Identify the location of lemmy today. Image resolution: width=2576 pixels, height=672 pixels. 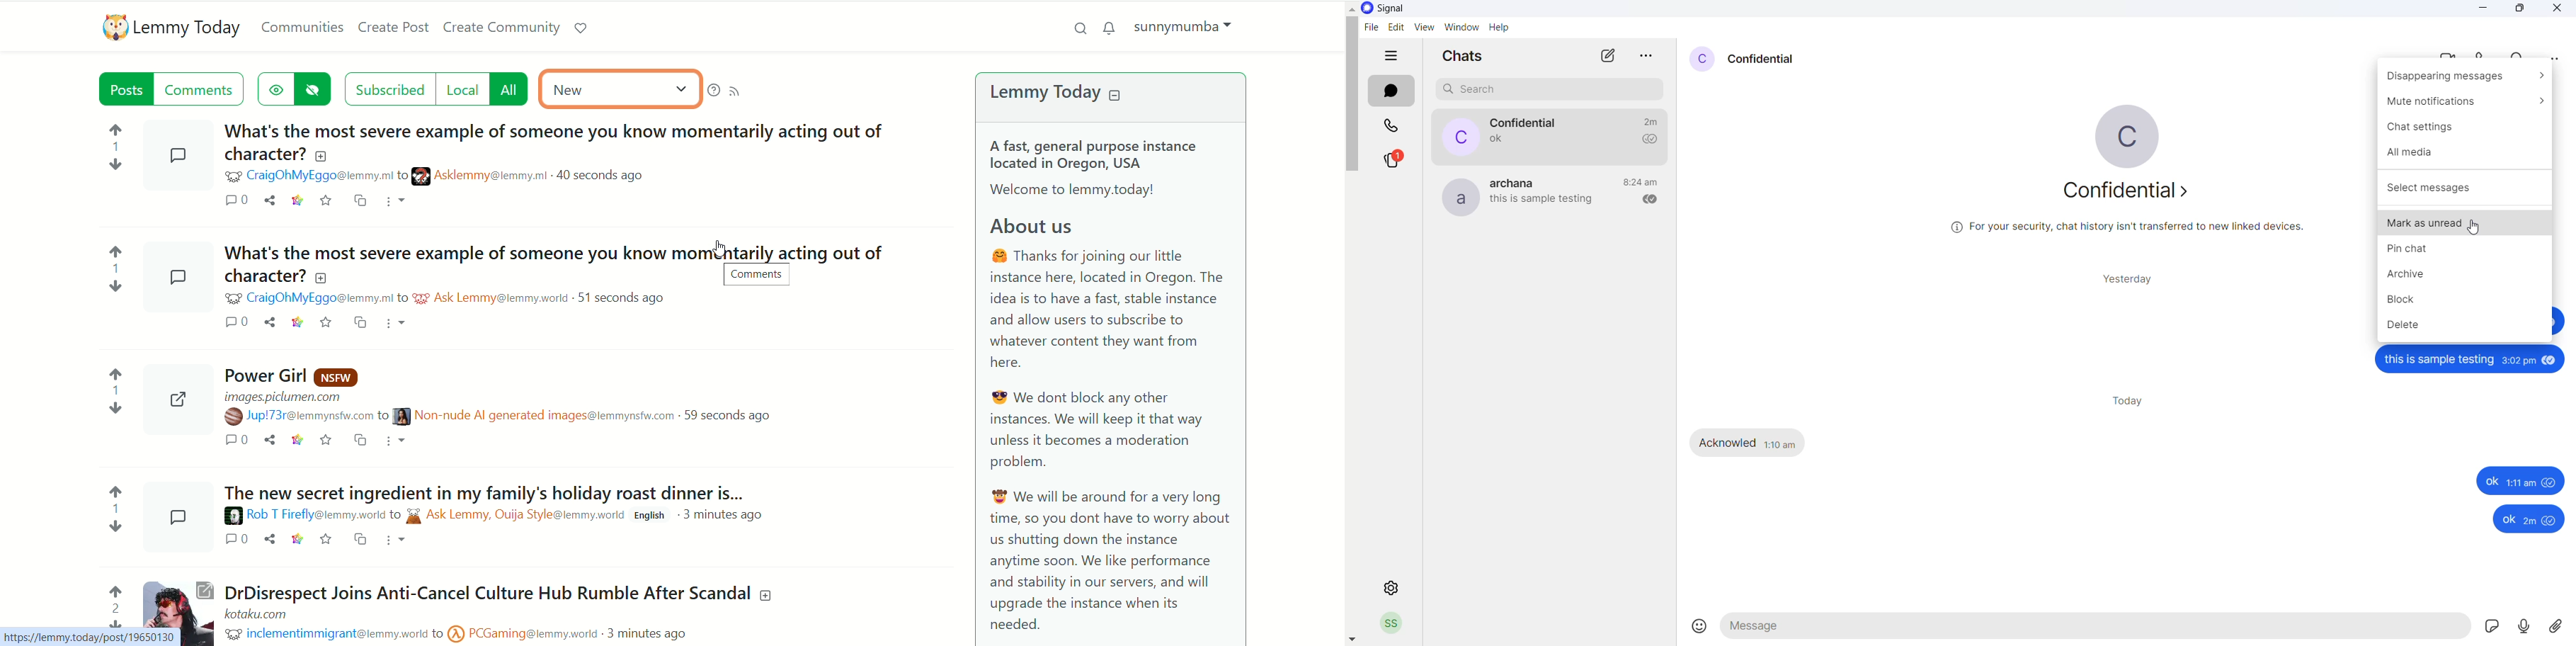
(1059, 92).